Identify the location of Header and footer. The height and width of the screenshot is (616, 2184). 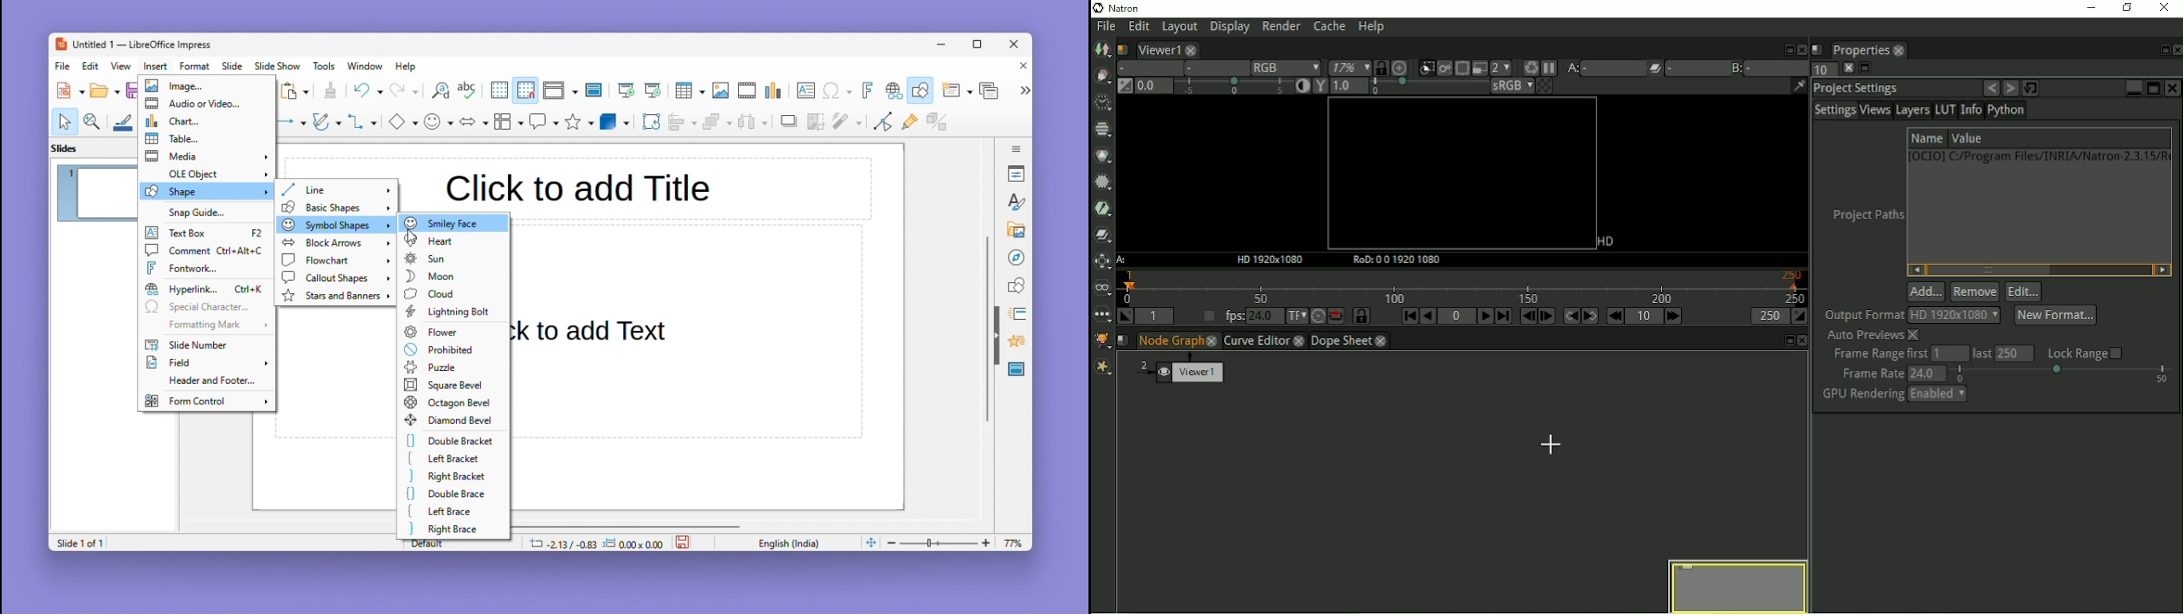
(204, 382).